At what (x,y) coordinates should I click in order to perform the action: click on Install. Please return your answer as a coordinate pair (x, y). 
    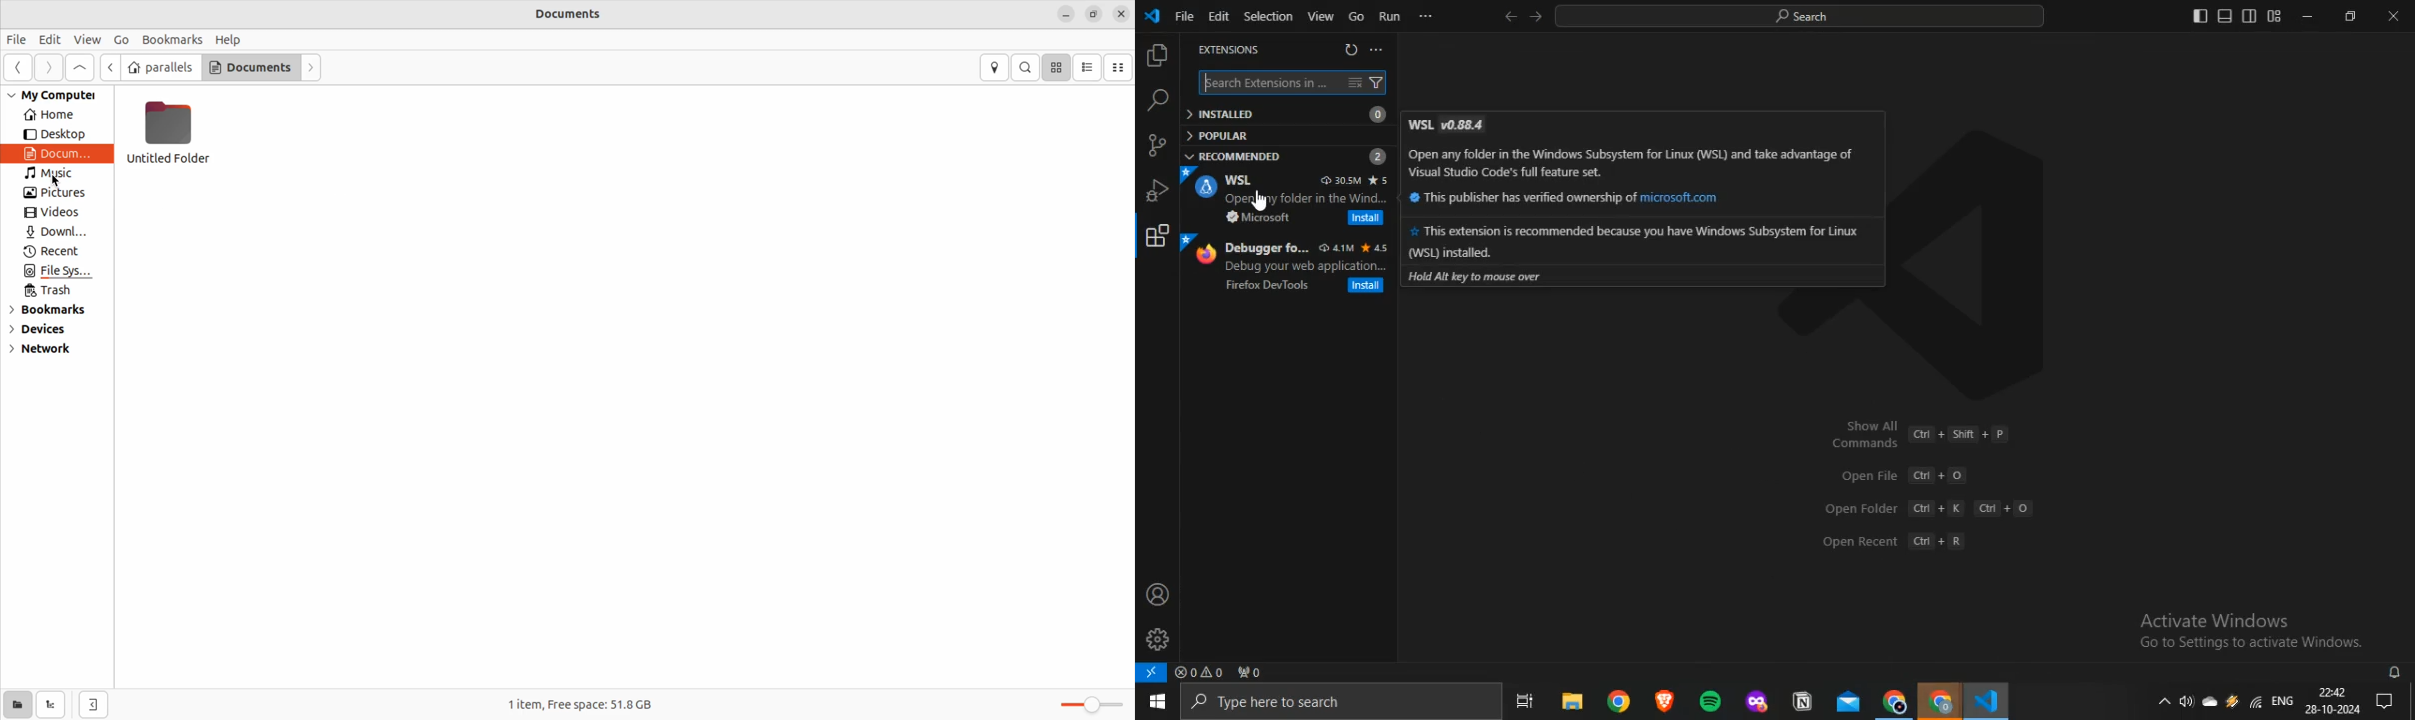
    Looking at the image, I should click on (1366, 218).